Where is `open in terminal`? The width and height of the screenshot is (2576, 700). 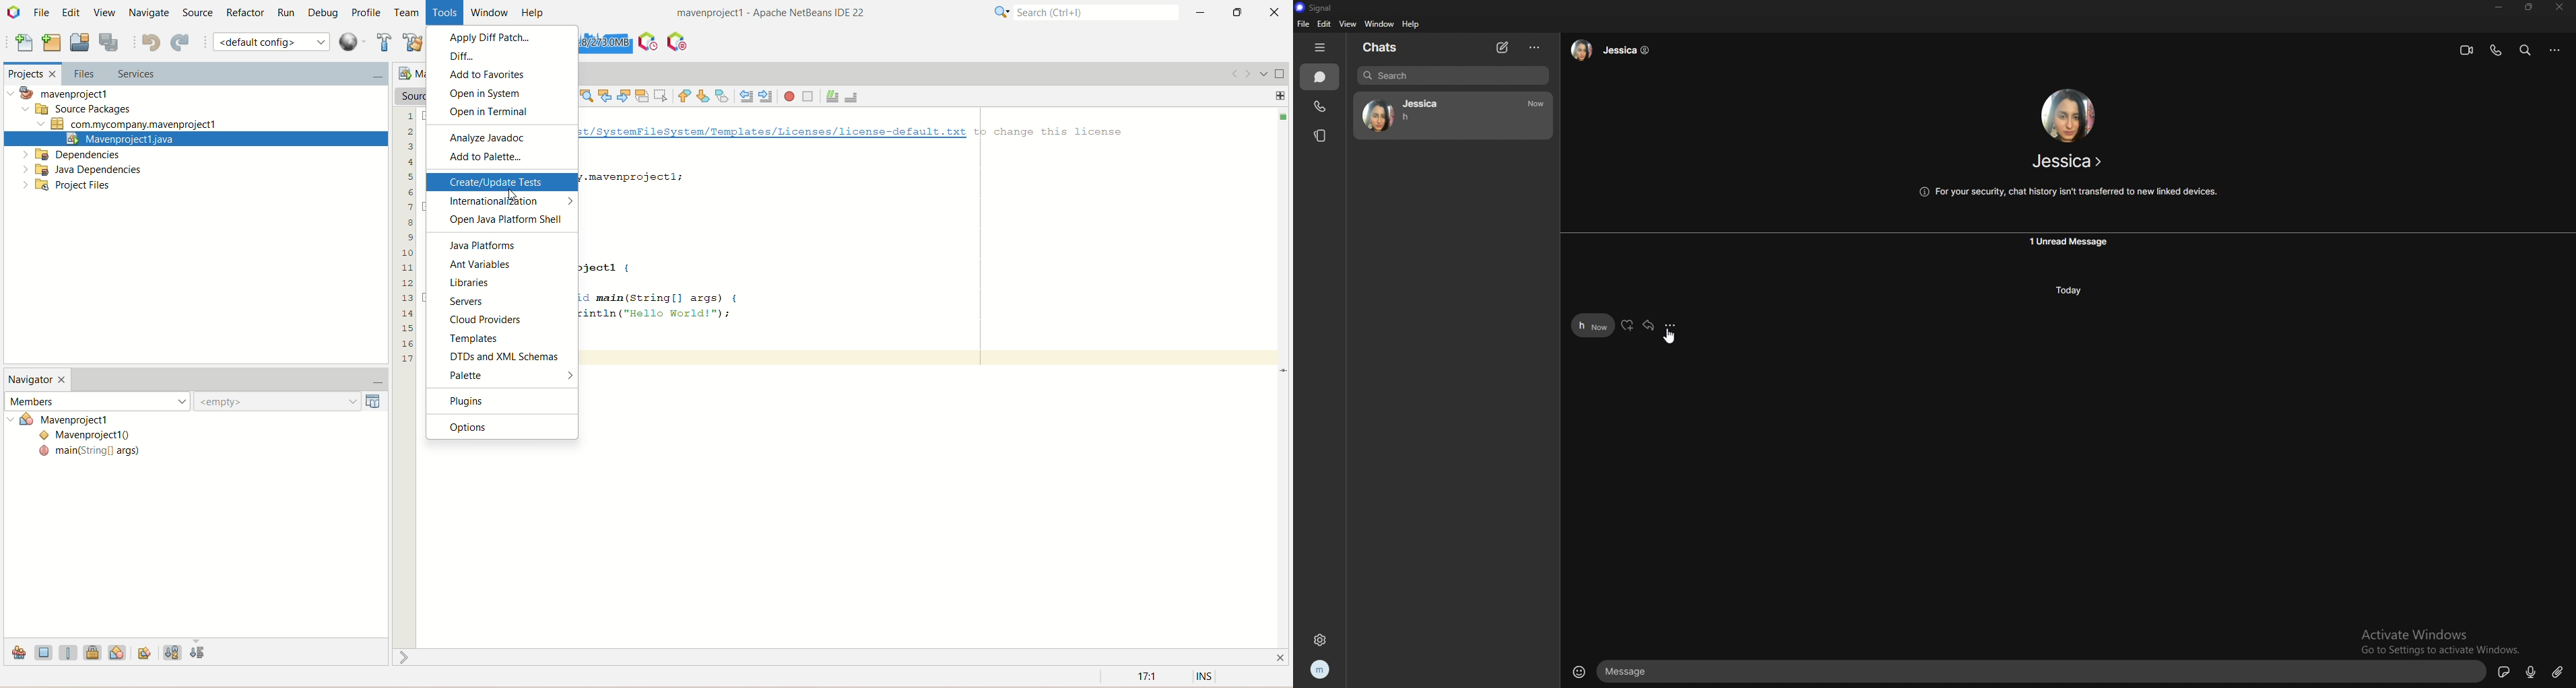
open in terminal is located at coordinates (504, 114).